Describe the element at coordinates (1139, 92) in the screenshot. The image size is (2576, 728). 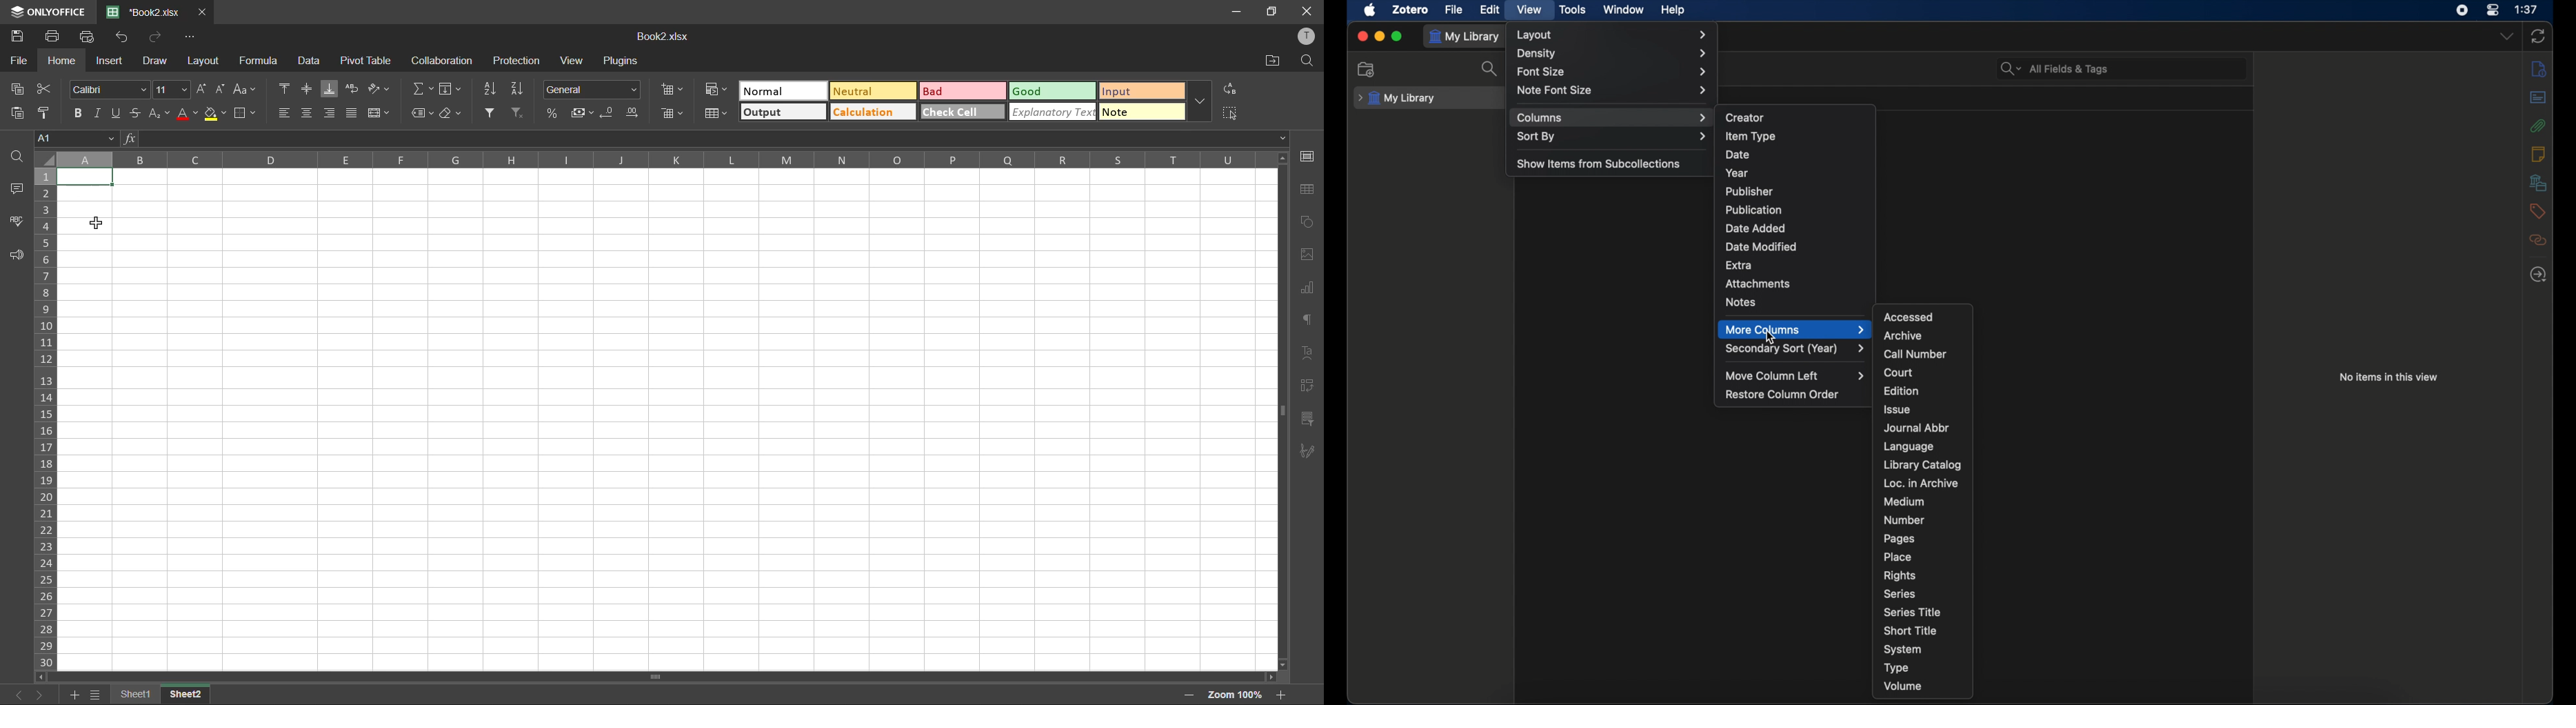
I see `input` at that location.